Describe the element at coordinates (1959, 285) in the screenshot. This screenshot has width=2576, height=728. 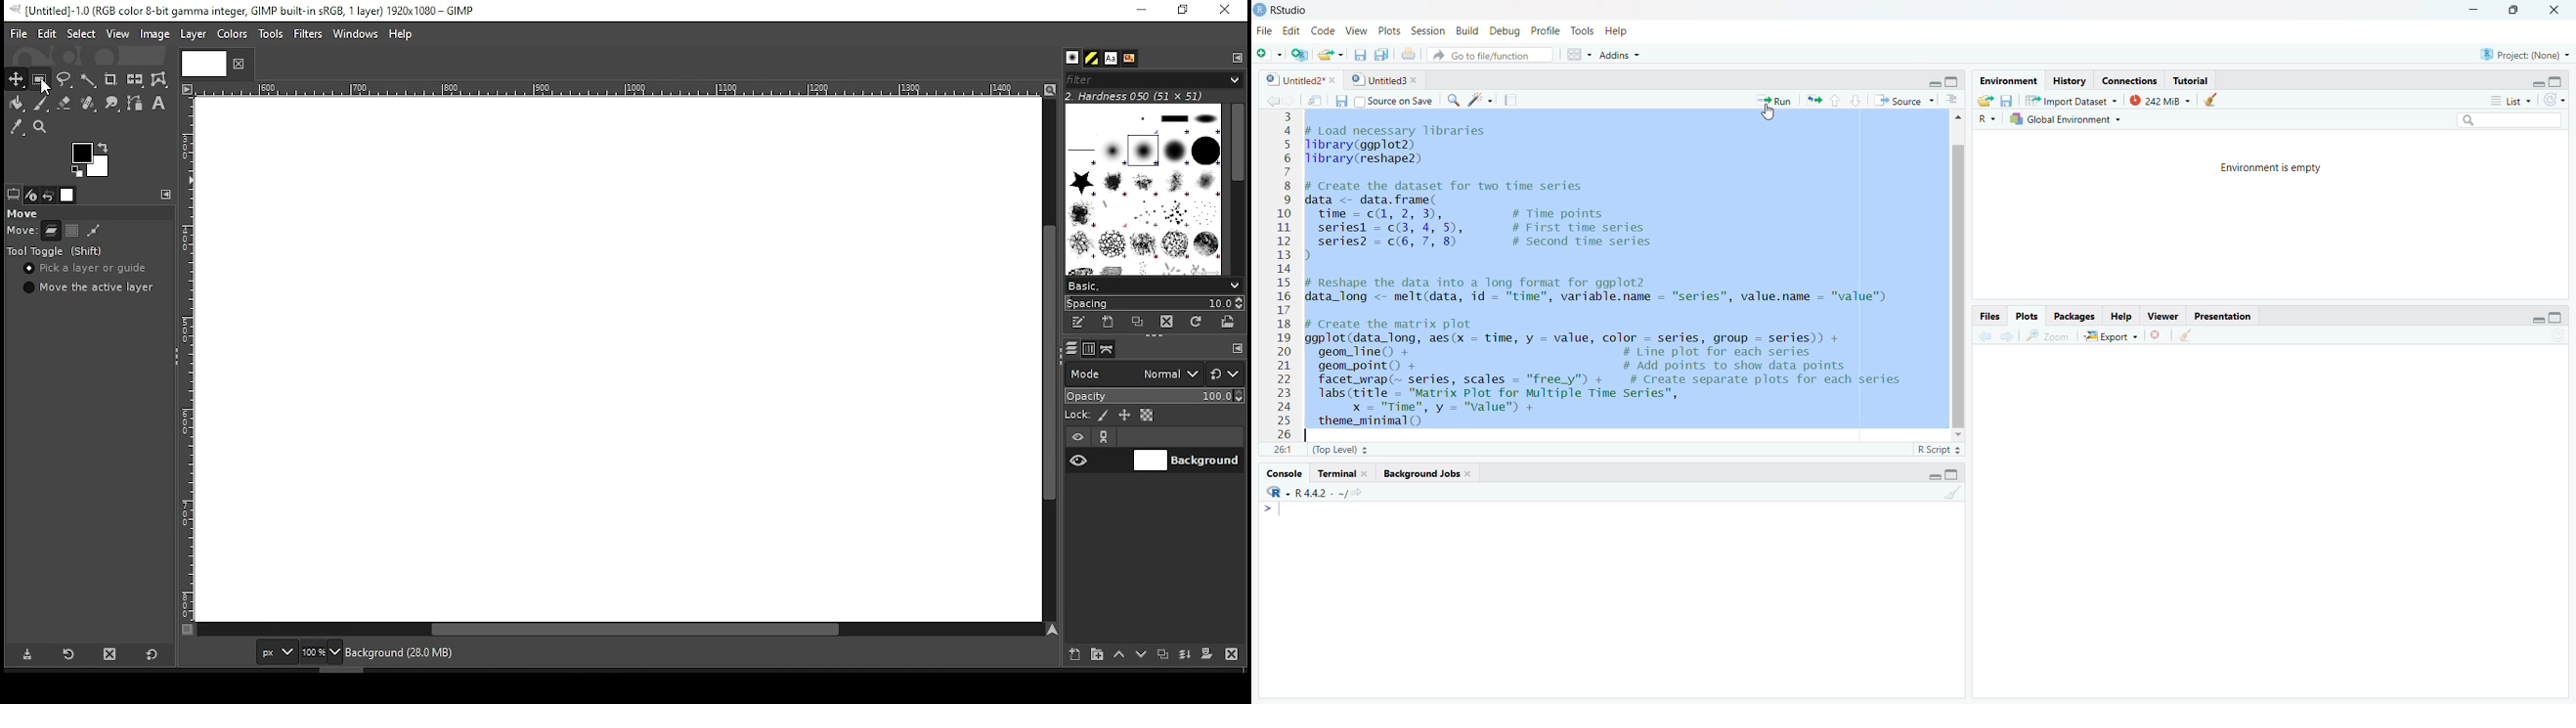
I see `scroll bar` at that location.